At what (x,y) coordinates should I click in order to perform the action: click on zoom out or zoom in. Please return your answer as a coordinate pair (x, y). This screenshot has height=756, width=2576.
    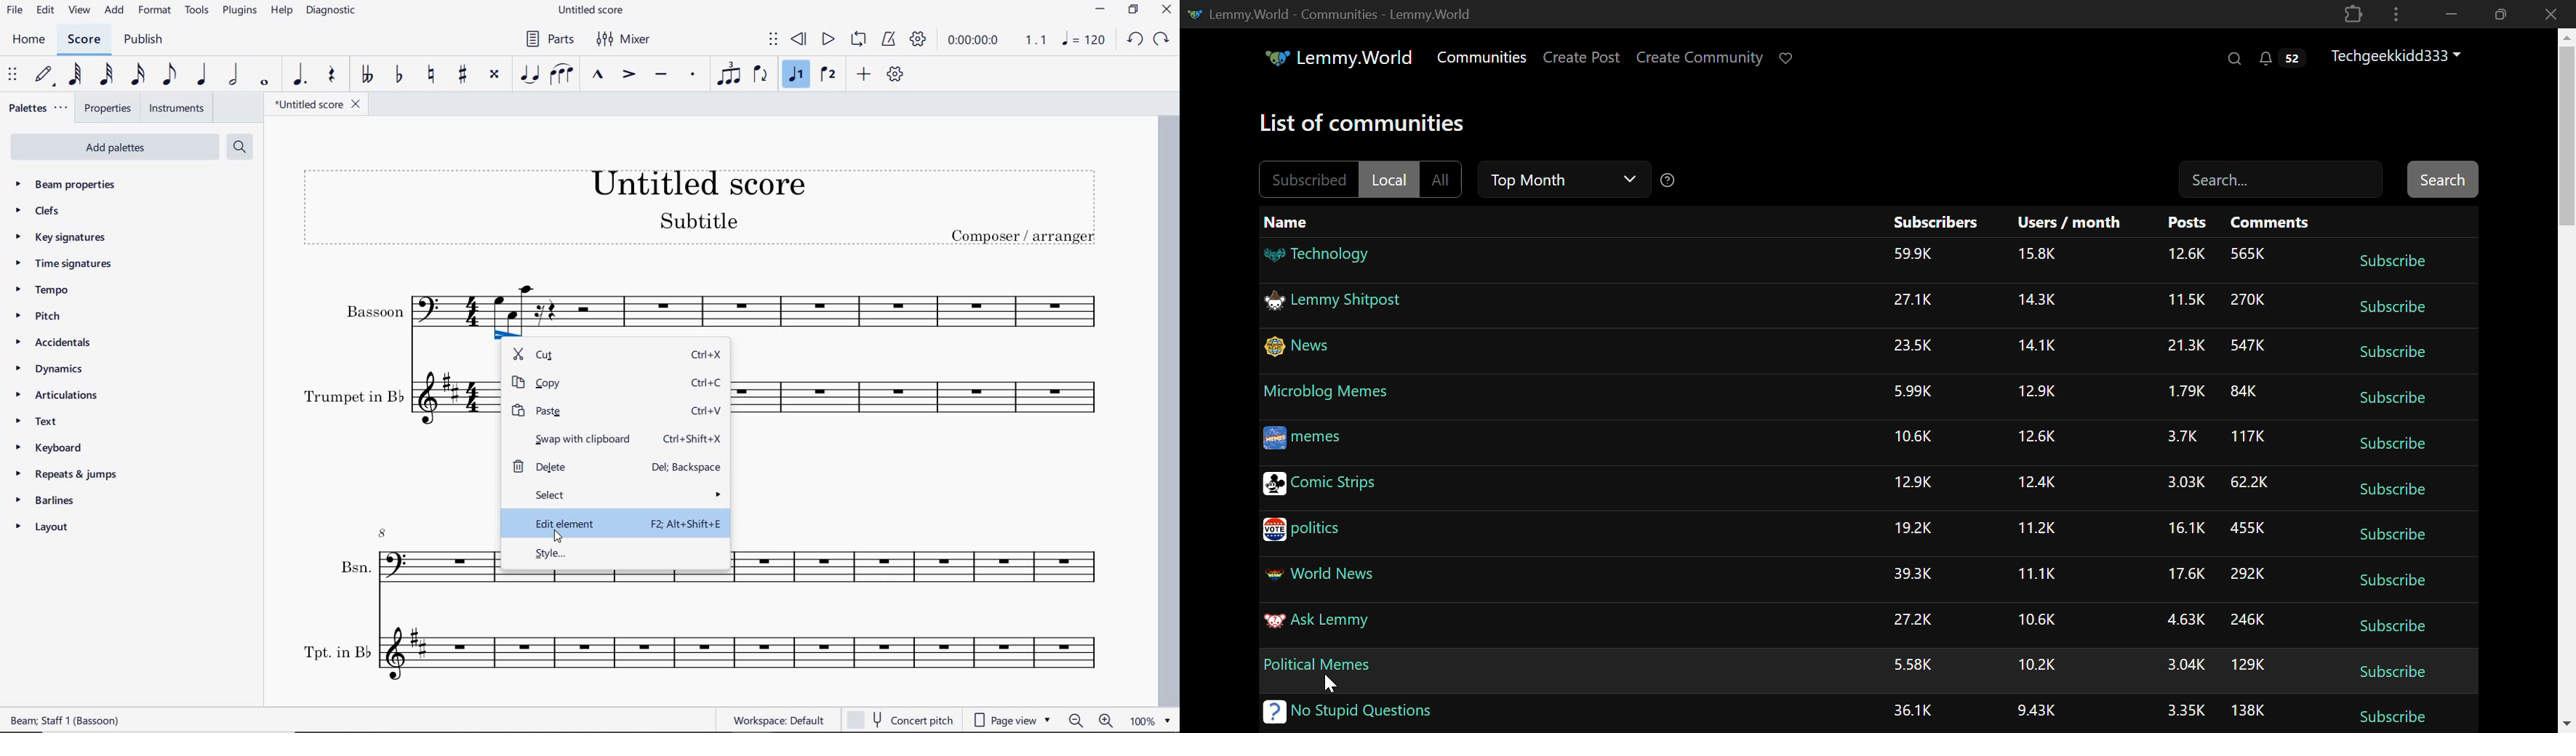
    Looking at the image, I should click on (1091, 719).